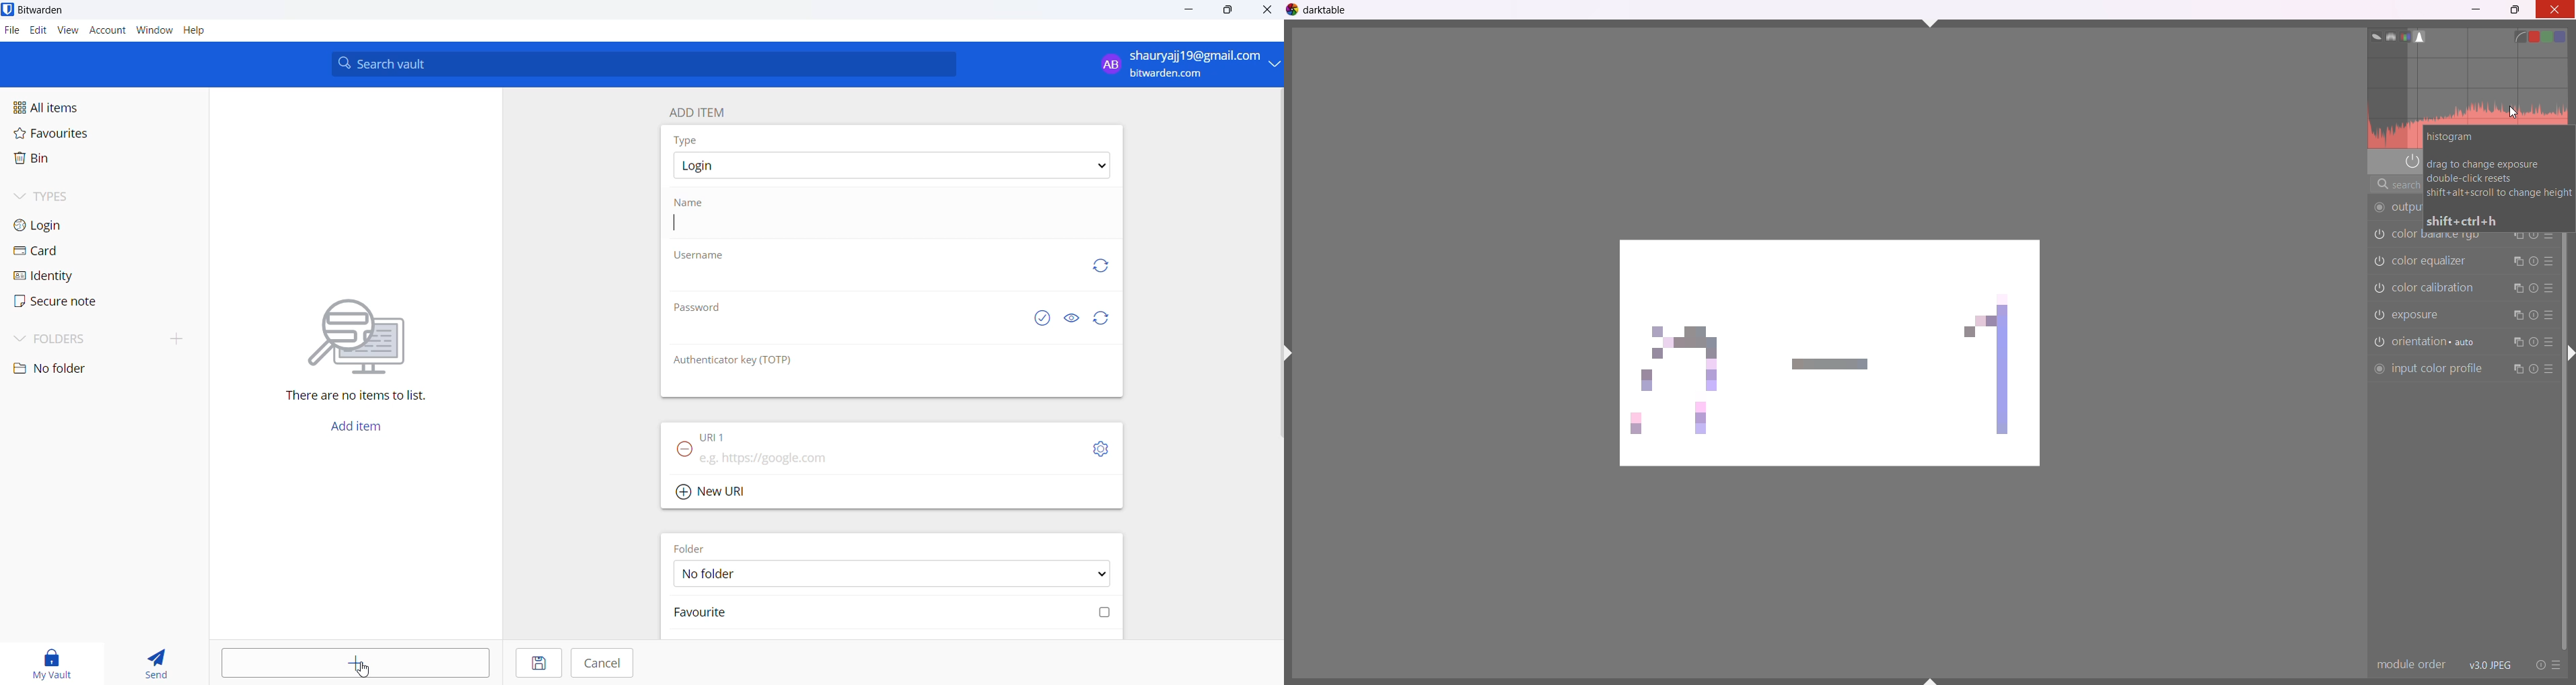 The image size is (2576, 700). I want to click on Mark favourite, so click(891, 616).